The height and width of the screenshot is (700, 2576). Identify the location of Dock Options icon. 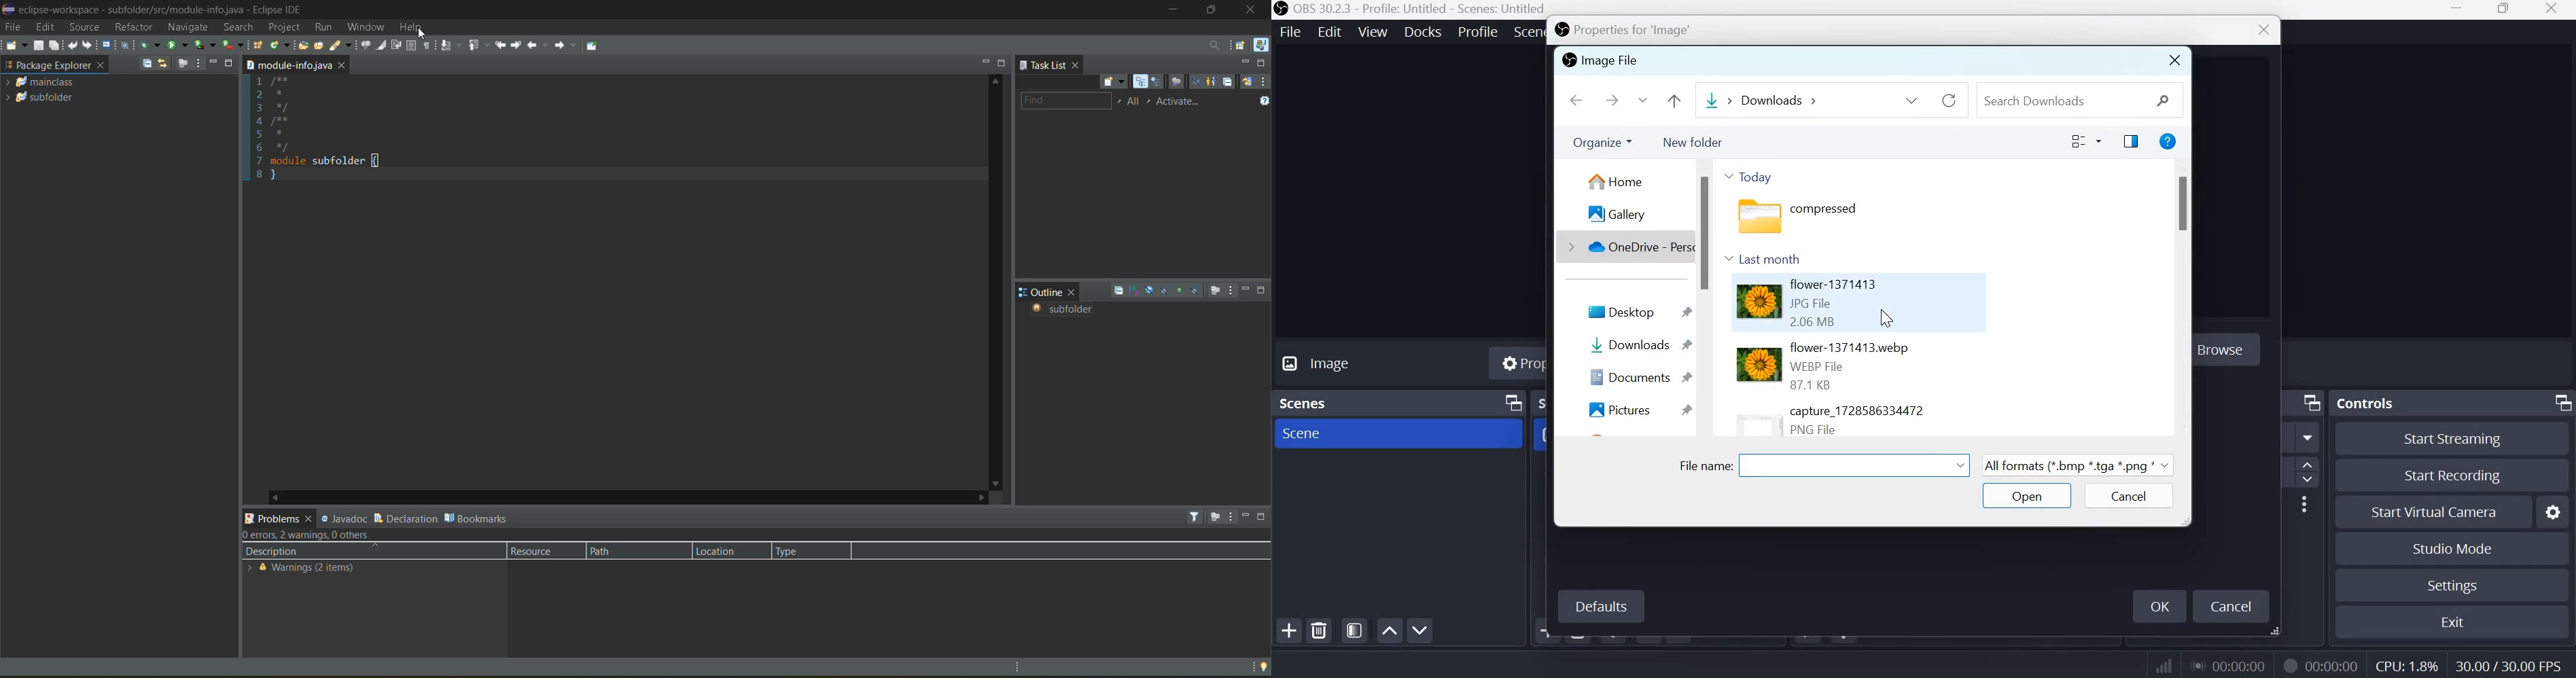
(1510, 403).